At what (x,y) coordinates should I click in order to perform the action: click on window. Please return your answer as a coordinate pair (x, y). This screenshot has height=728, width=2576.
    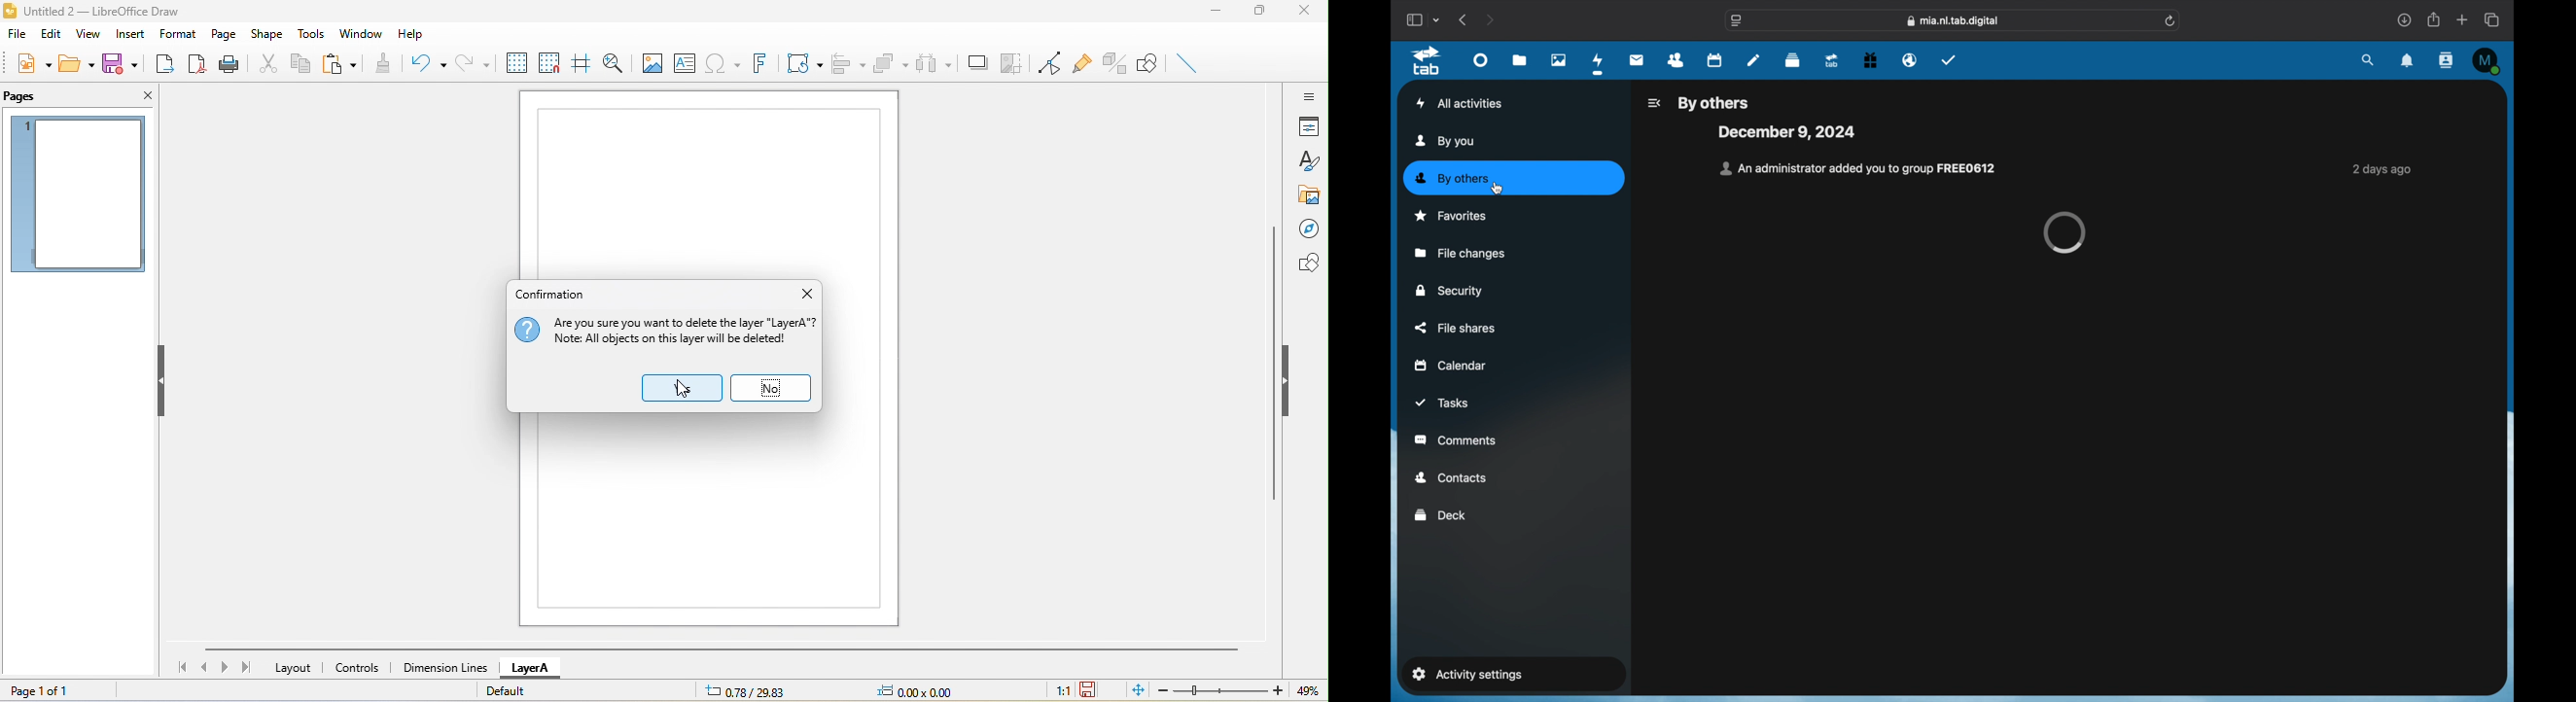
    Looking at the image, I should click on (363, 33).